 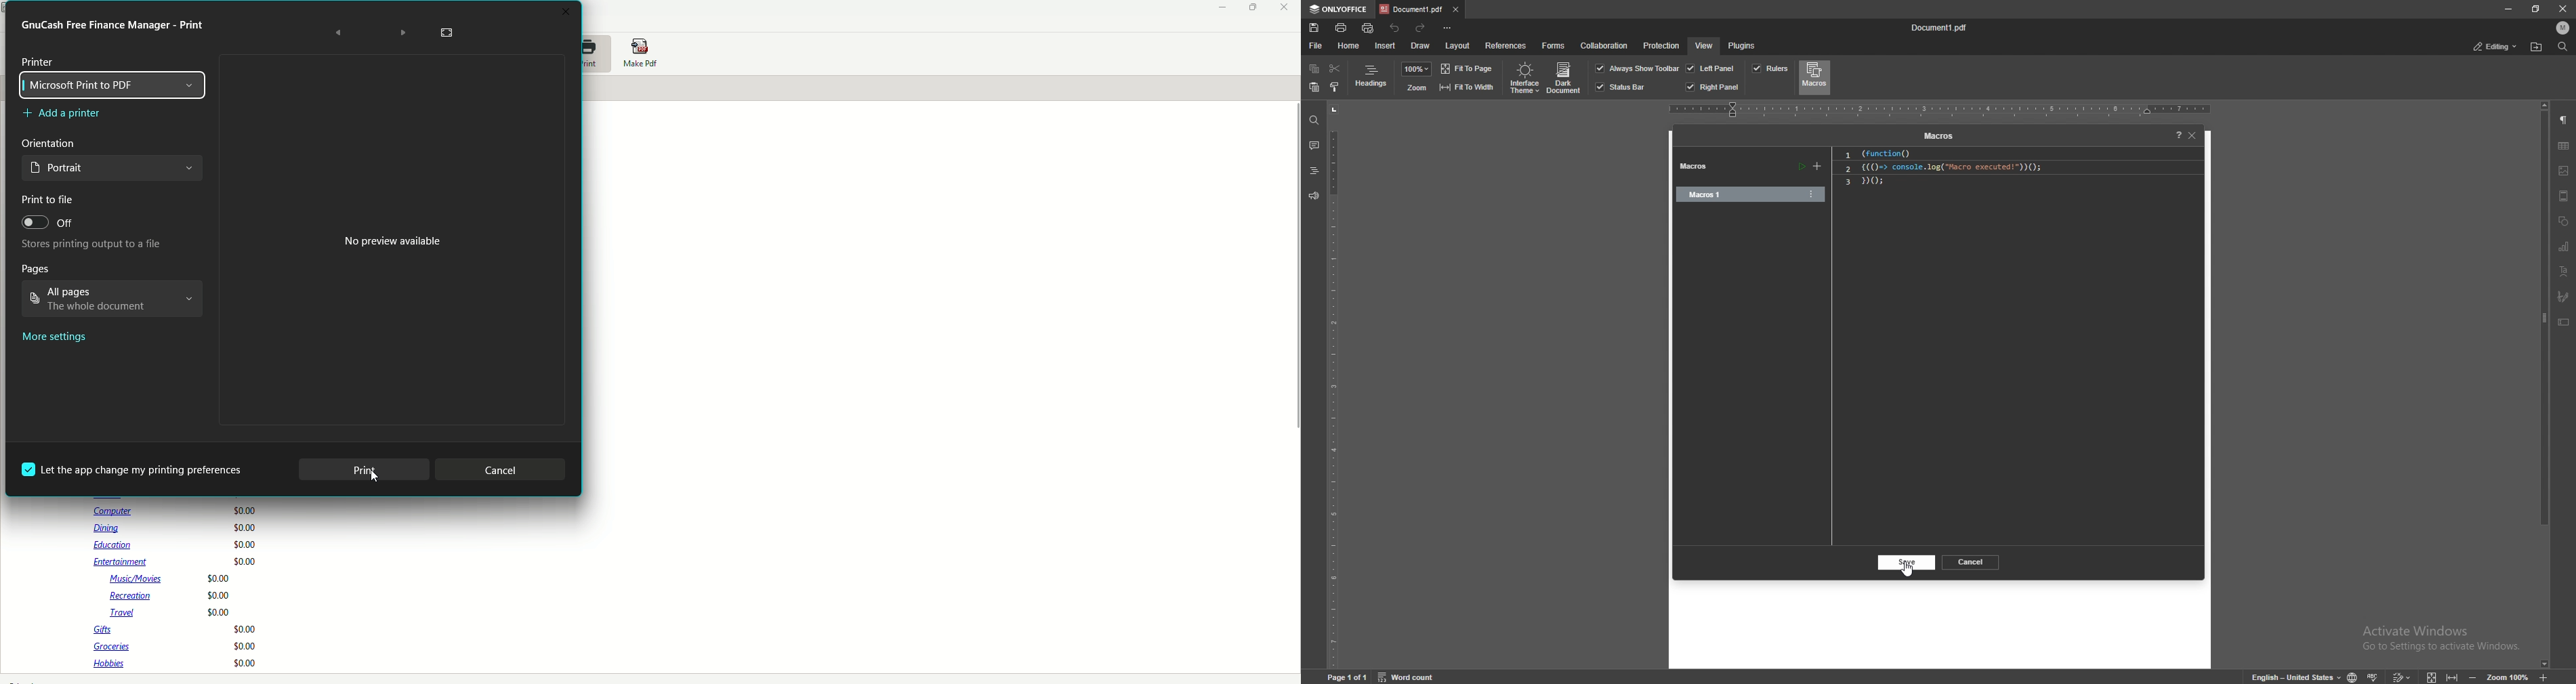 I want to click on help, so click(x=2175, y=135).